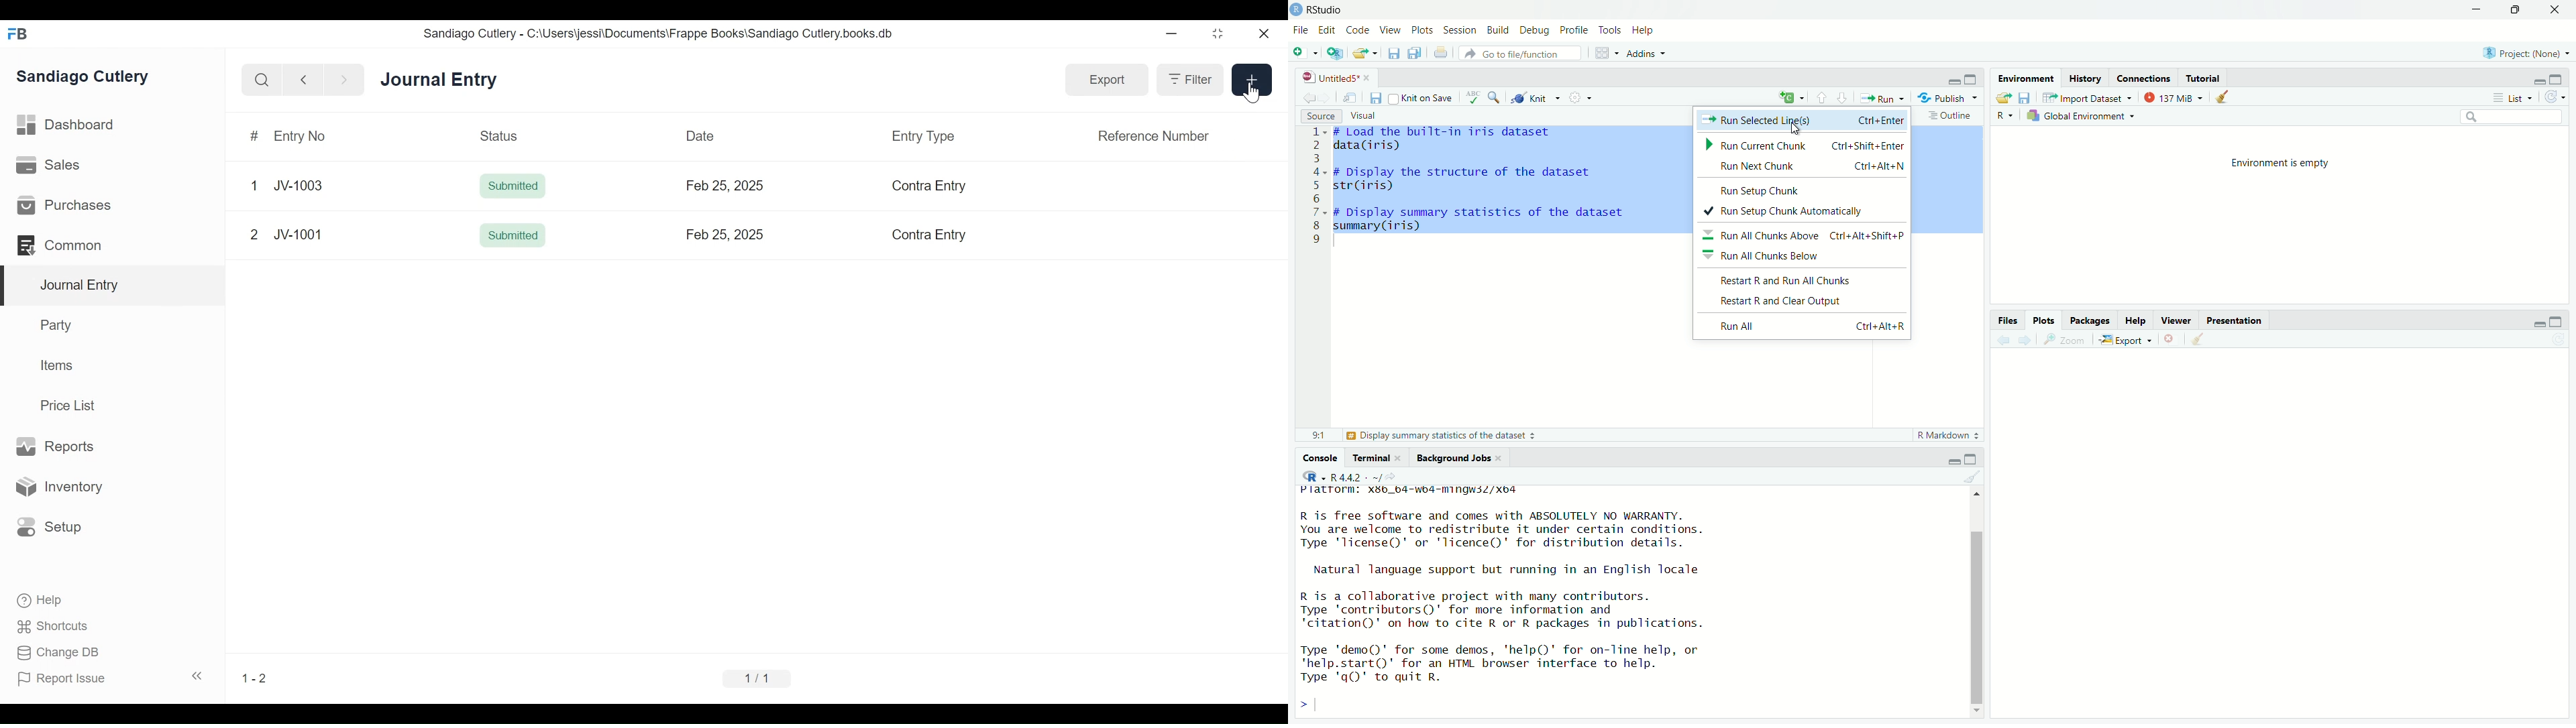 This screenshot has height=728, width=2576. Describe the element at coordinates (48, 164) in the screenshot. I see `Sales` at that location.